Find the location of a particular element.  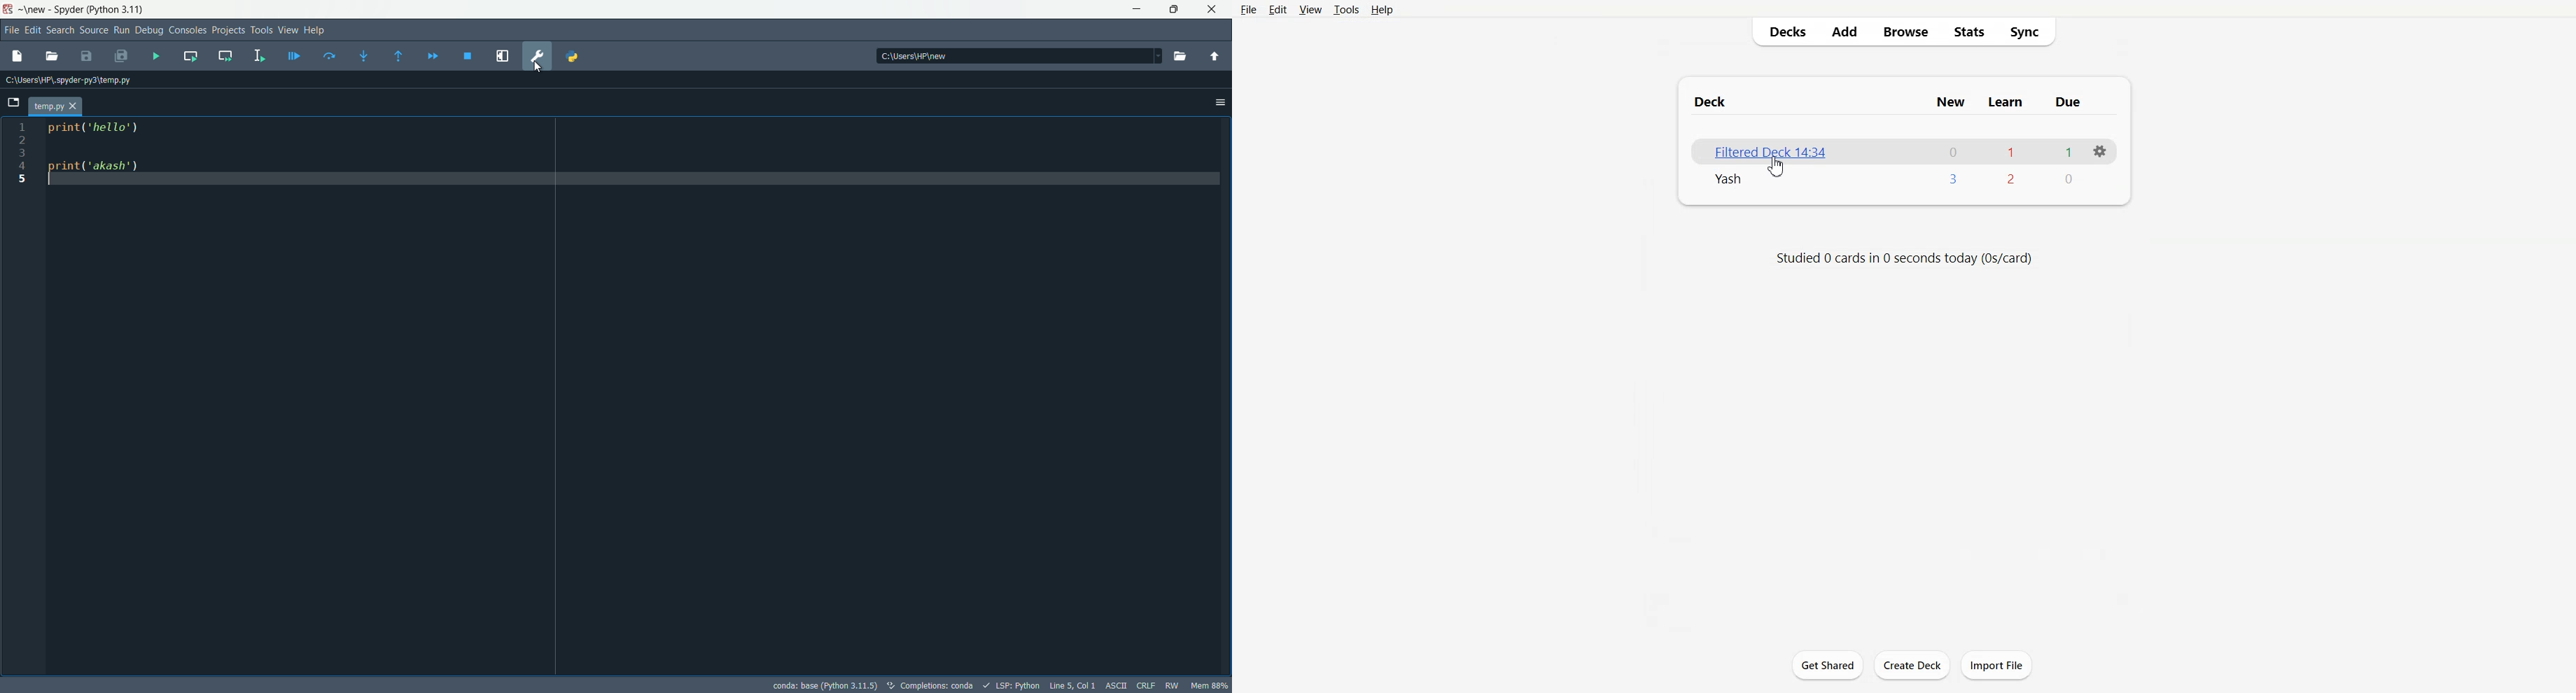

Mem 88% is located at coordinates (1210, 685).